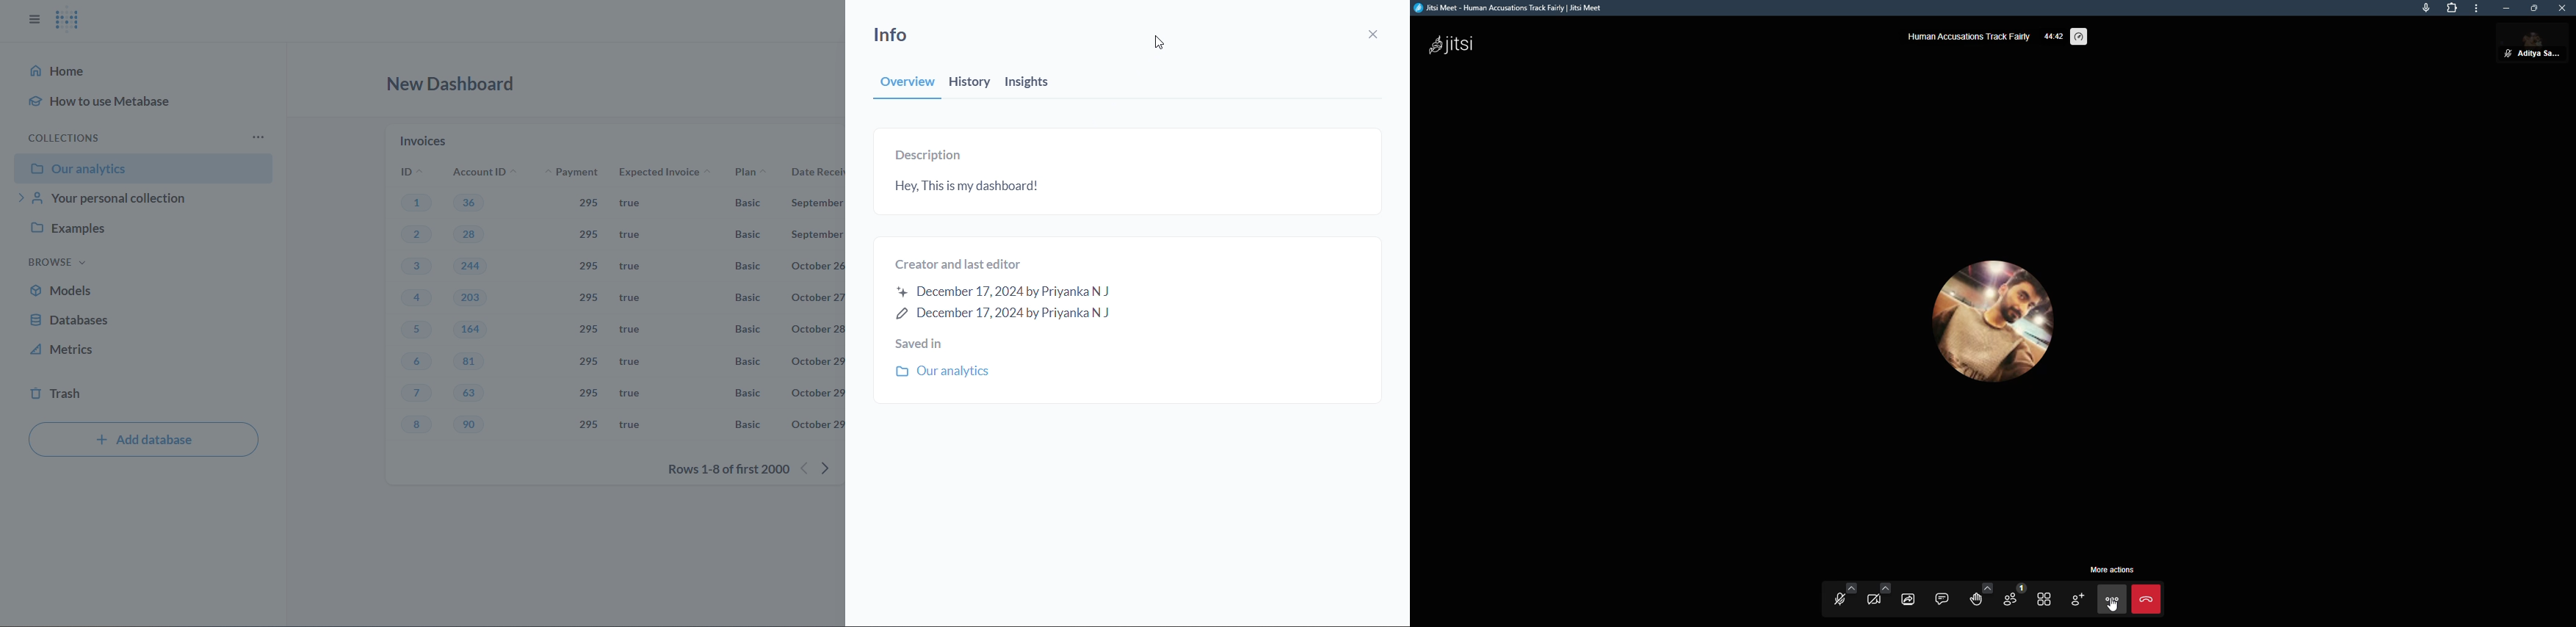  I want to click on human accusations track fairly, so click(1968, 35).